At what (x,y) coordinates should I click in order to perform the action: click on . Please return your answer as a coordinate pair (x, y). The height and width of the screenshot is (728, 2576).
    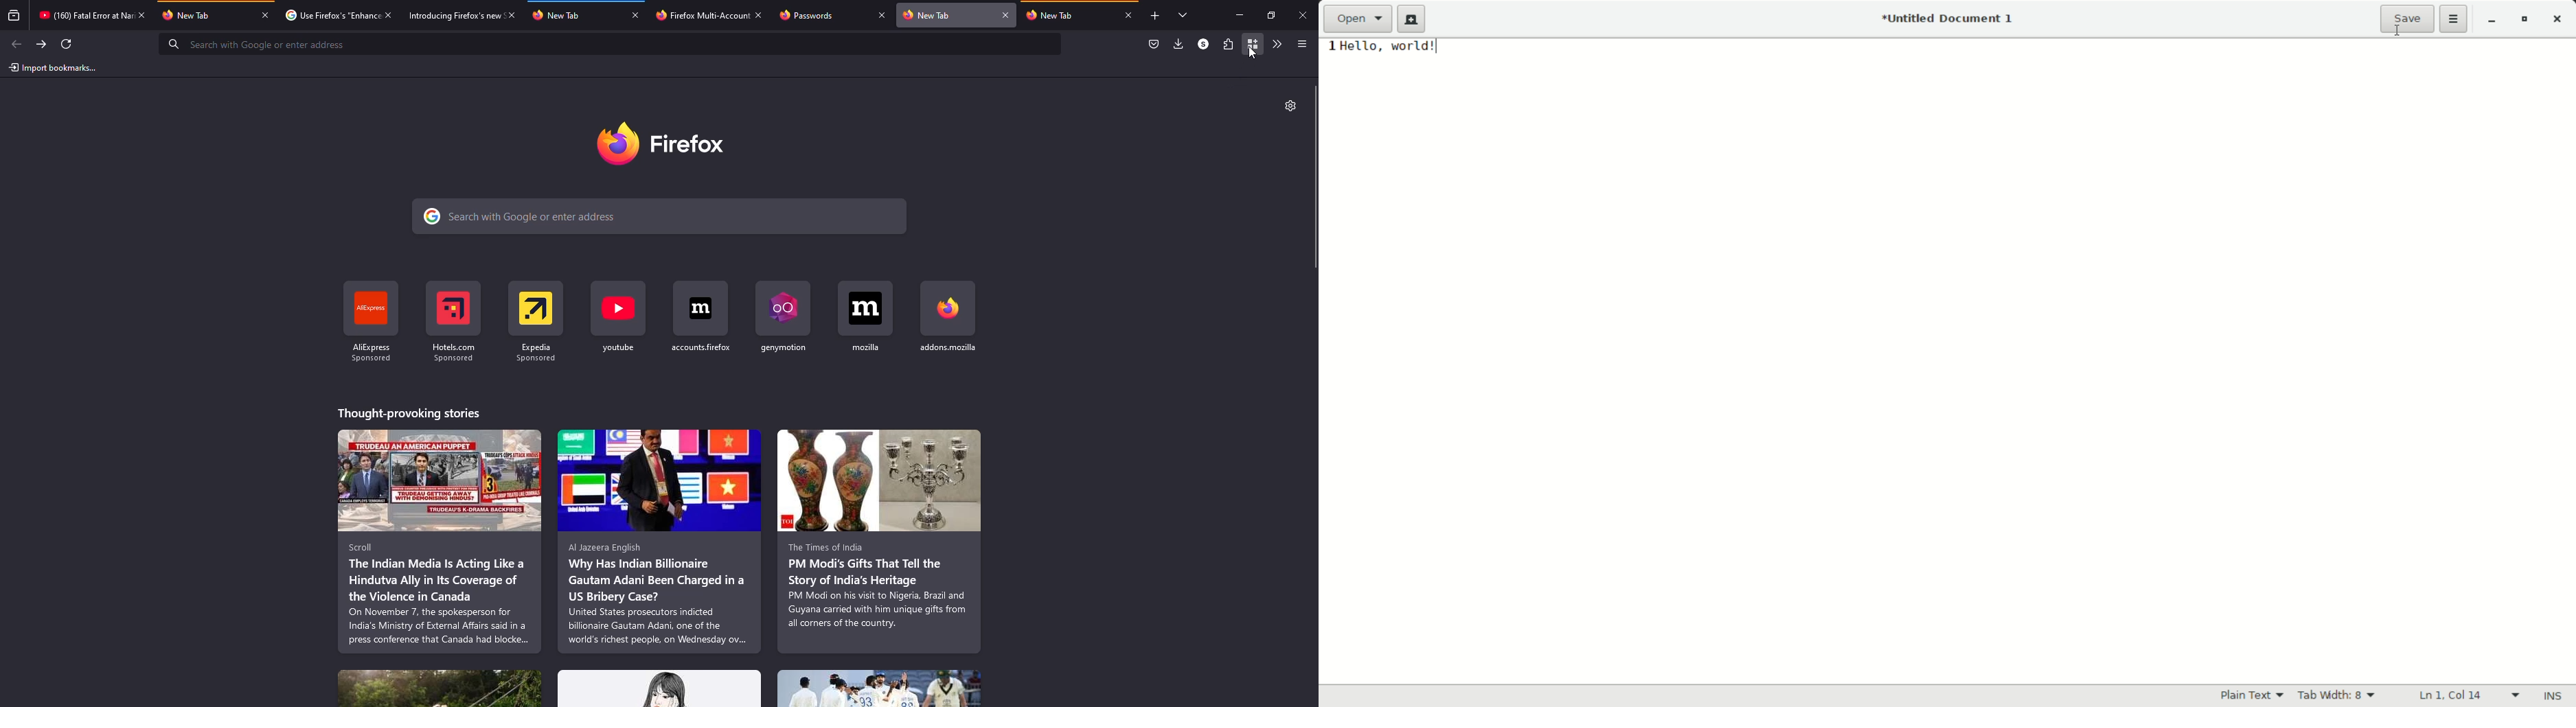
    Looking at the image, I should click on (880, 540).